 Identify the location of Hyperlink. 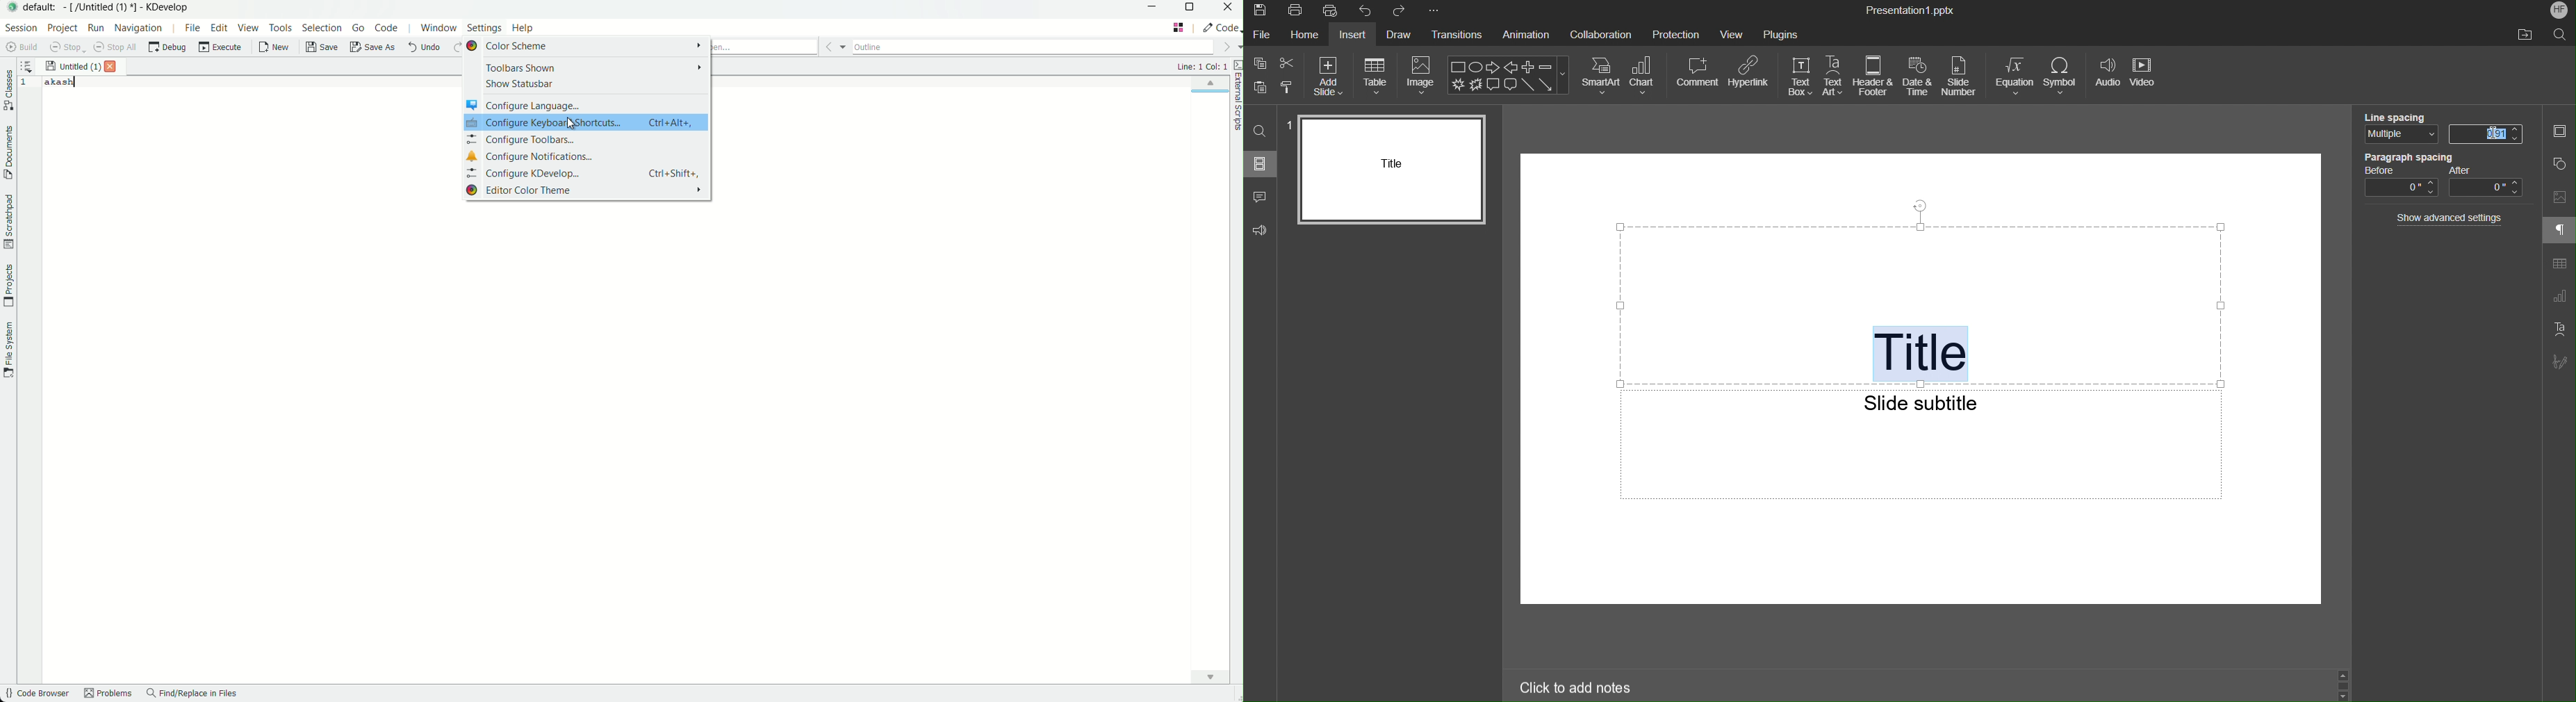
(1750, 74).